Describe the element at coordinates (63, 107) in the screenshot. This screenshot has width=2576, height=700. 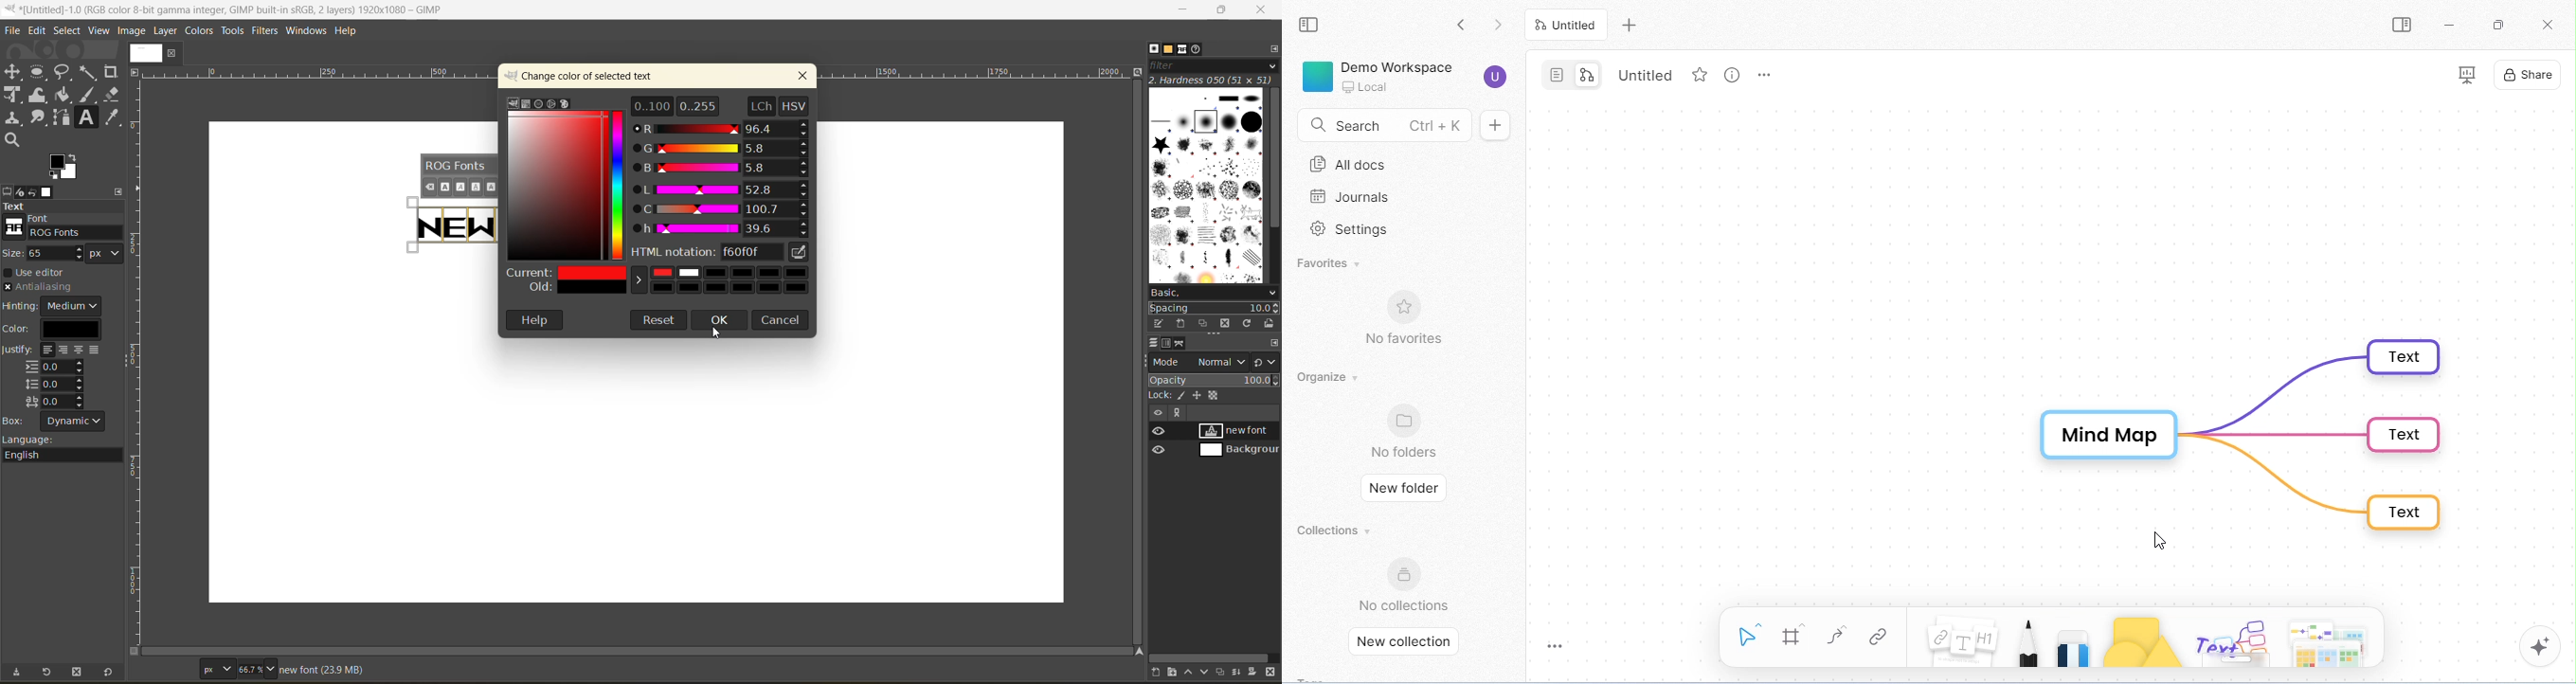
I see `tools` at that location.